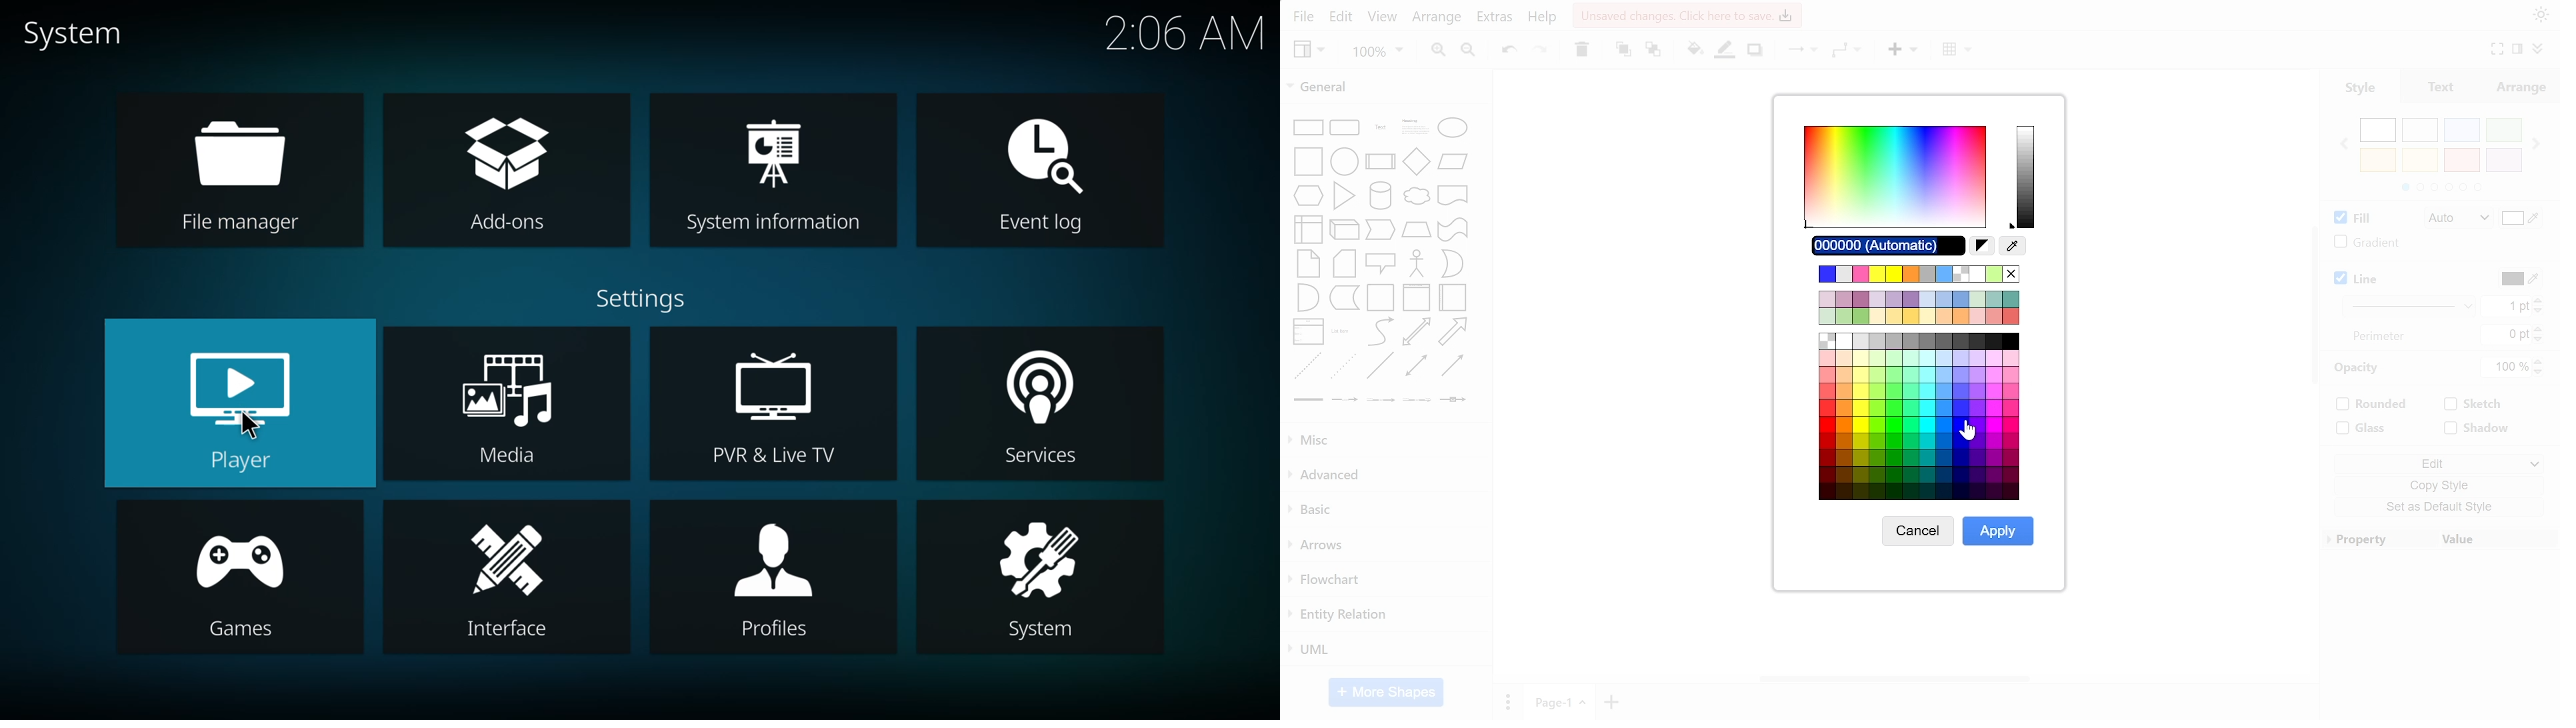 Image resolution: width=2576 pixels, height=728 pixels. Describe the element at coordinates (648, 299) in the screenshot. I see `settings` at that location.